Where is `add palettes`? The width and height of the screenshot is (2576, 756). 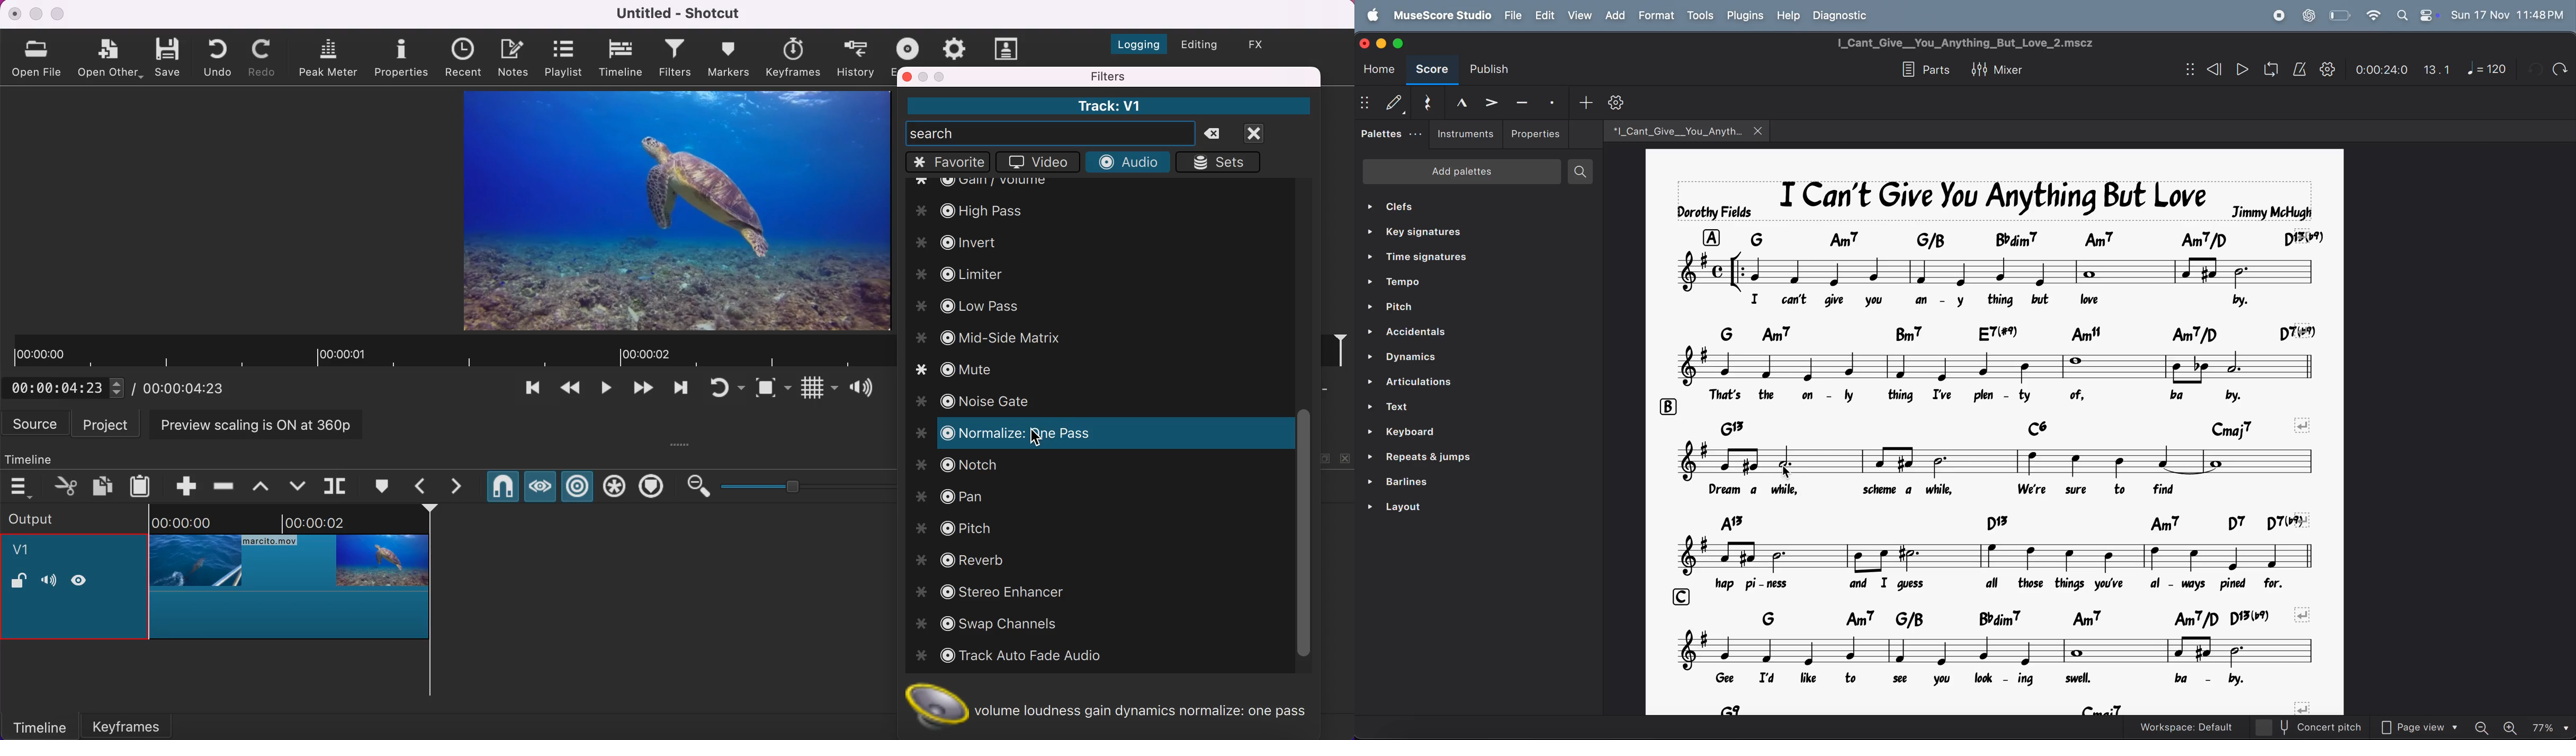 add palettes is located at coordinates (1460, 172).